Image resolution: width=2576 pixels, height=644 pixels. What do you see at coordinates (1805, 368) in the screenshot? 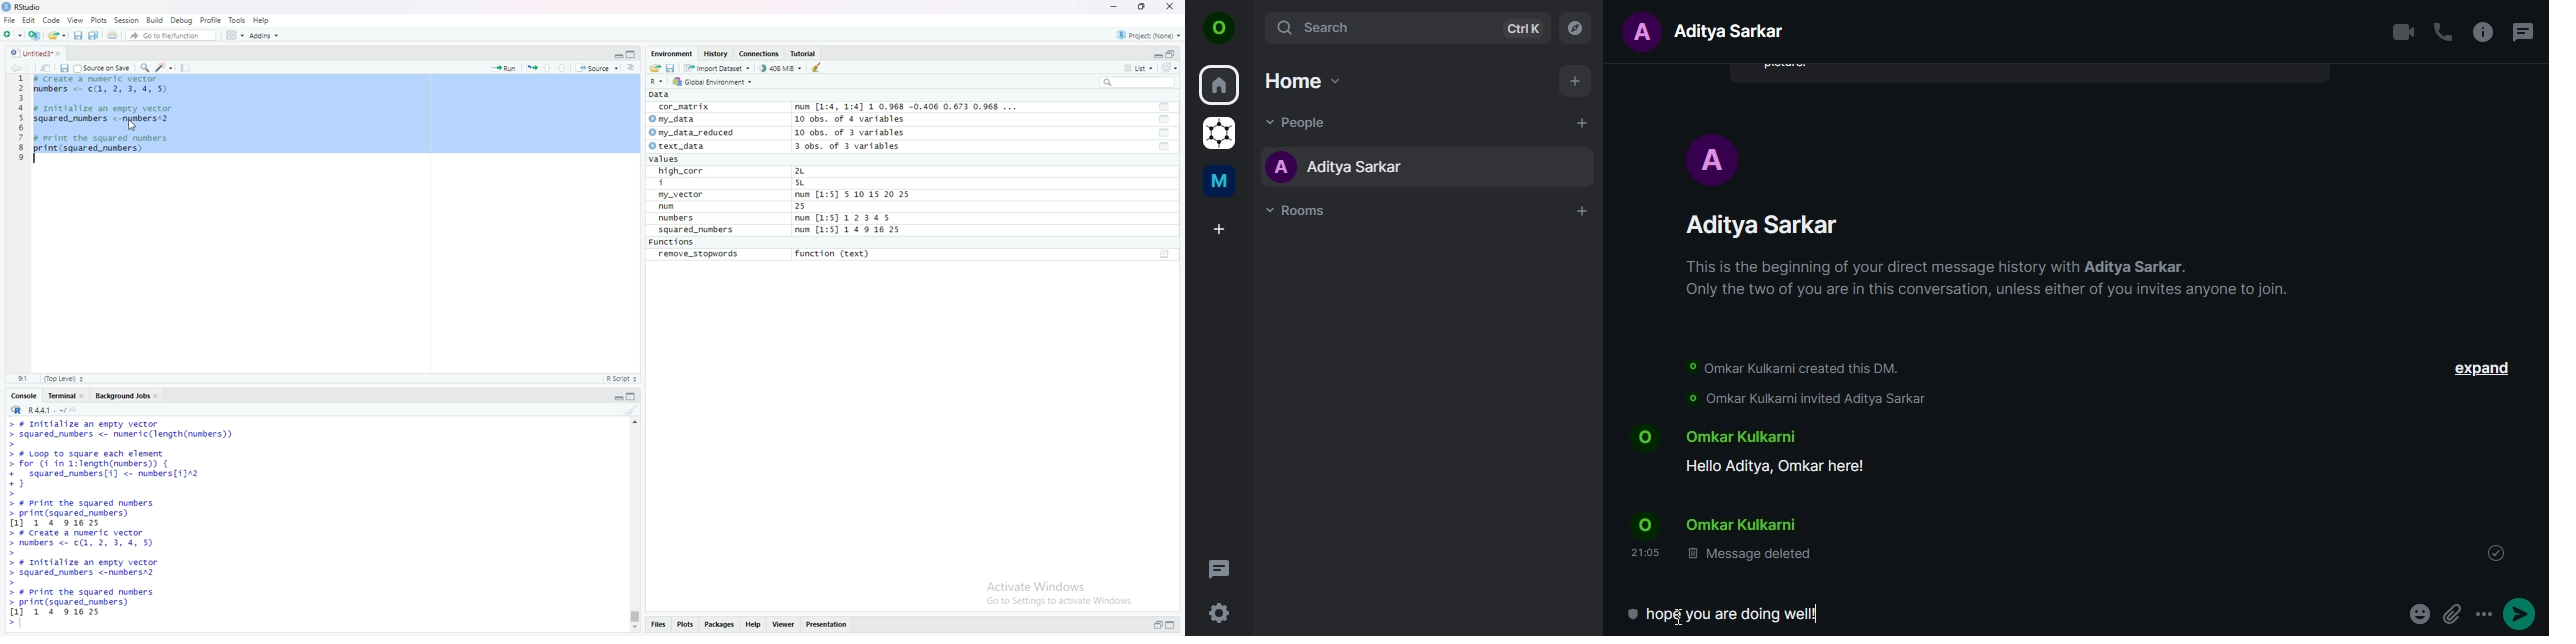
I see `omkar kulkarni created this DM` at bounding box center [1805, 368].